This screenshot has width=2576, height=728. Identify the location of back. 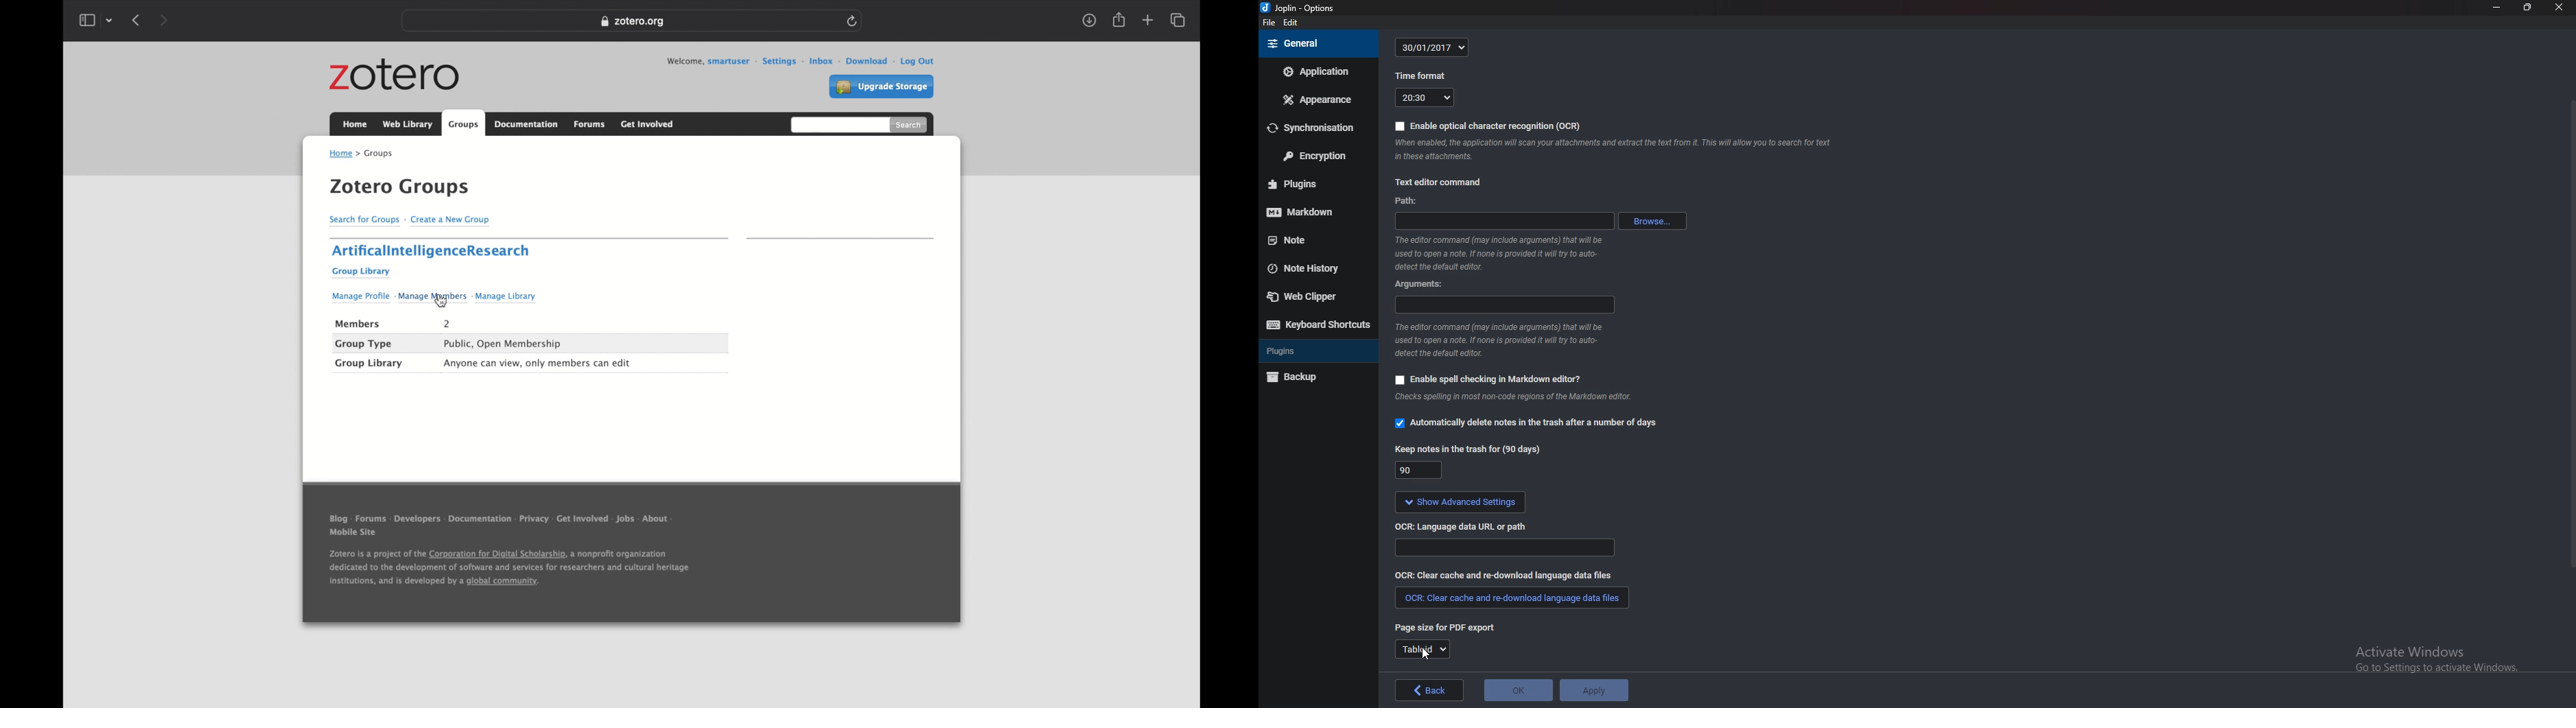
(1429, 690).